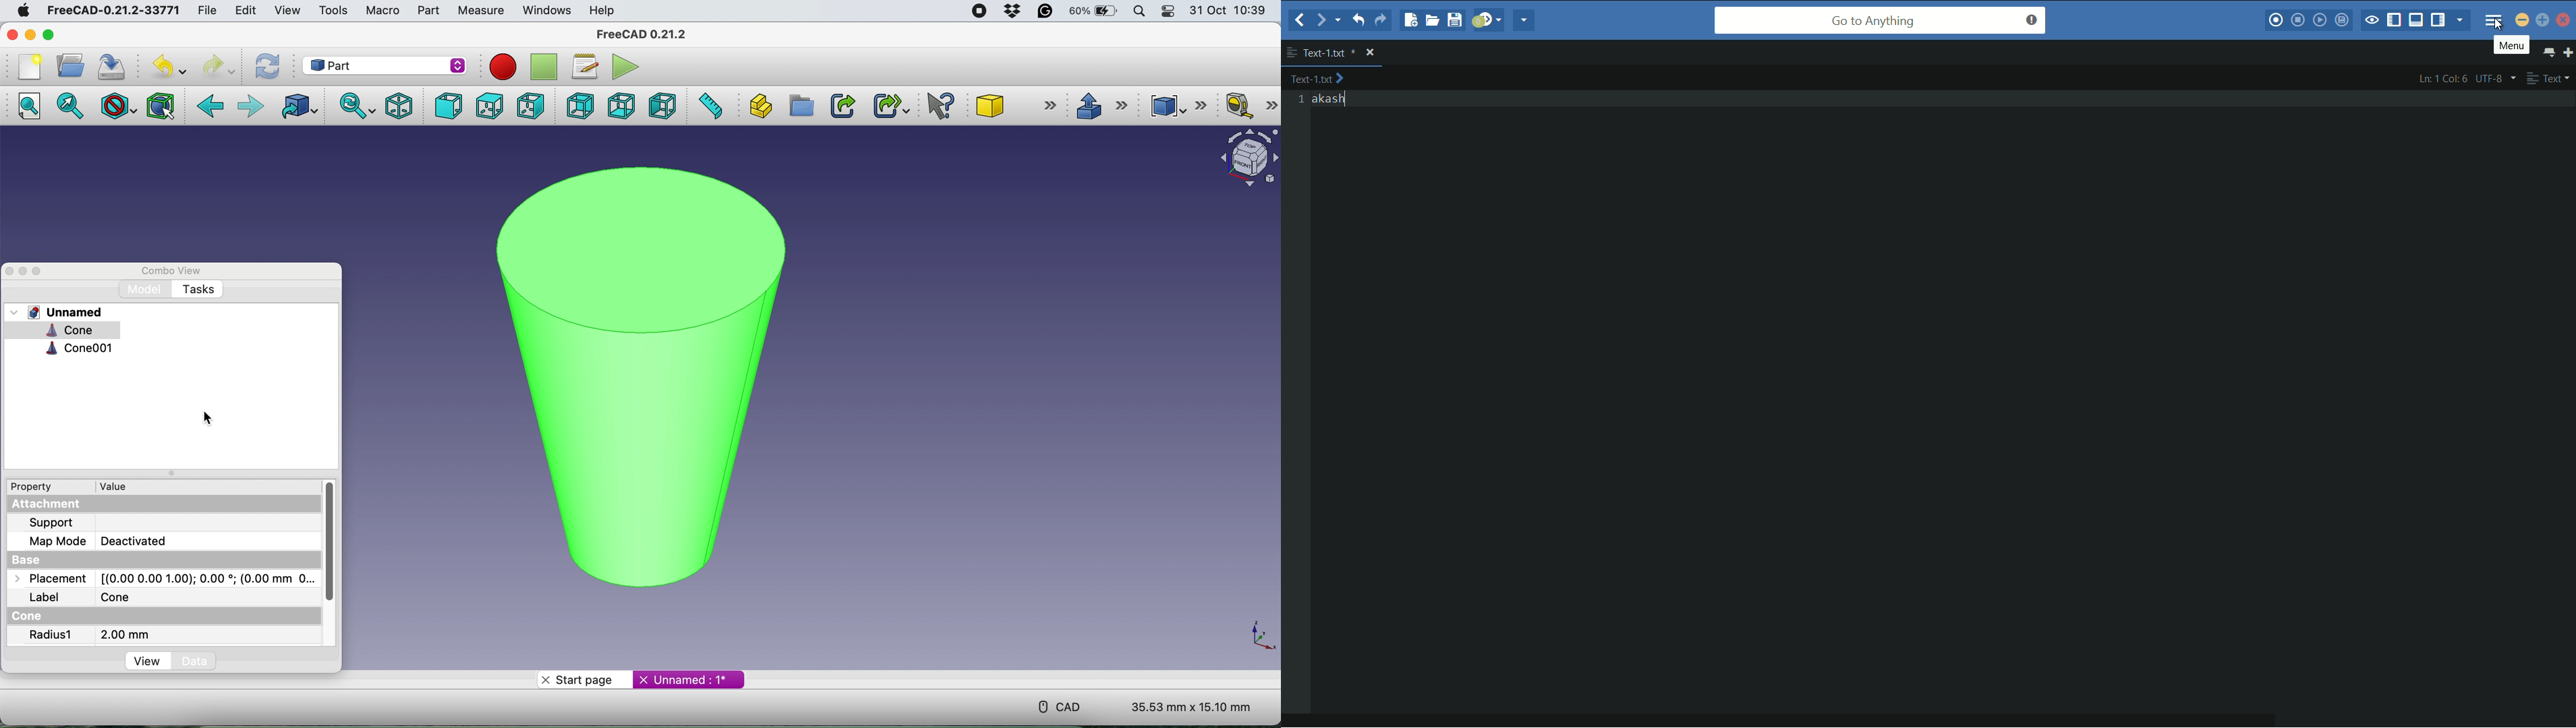 The width and height of the screenshot is (2576, 728). Describe the element at coordinates (287, 9) in the screenshot. I see `view` at that location.